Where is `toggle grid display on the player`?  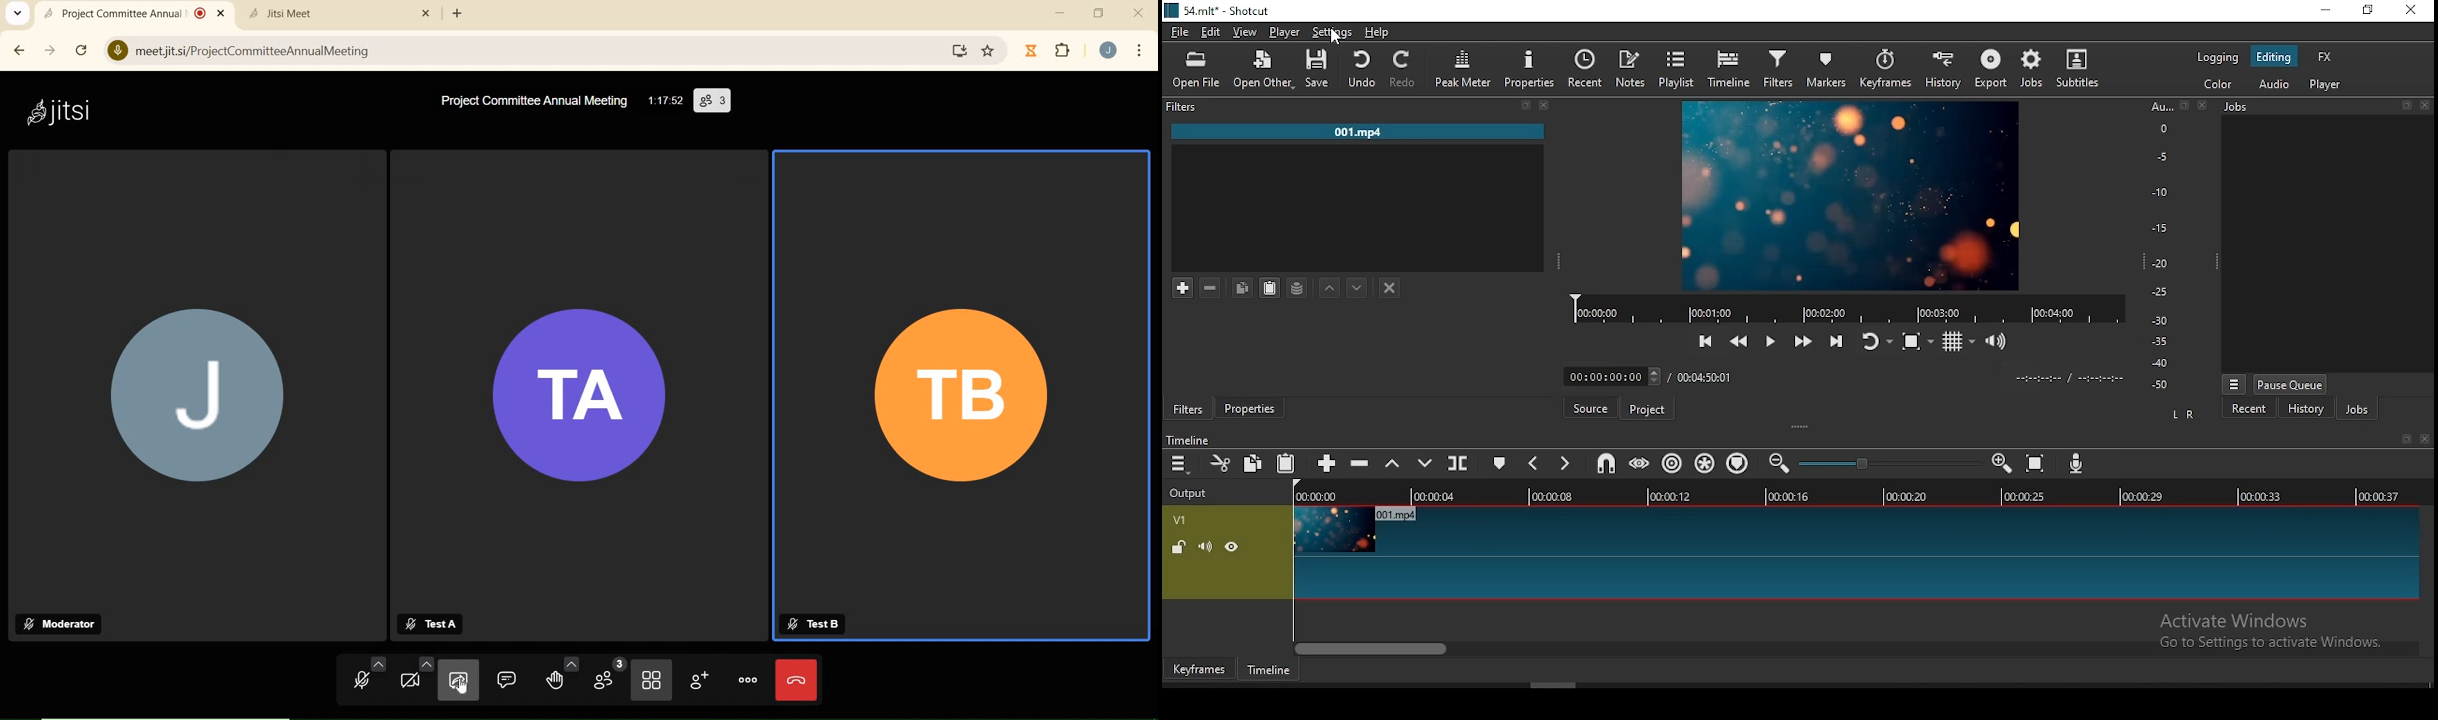
toggle grid display on the player is located at coordinates (1959, 339).